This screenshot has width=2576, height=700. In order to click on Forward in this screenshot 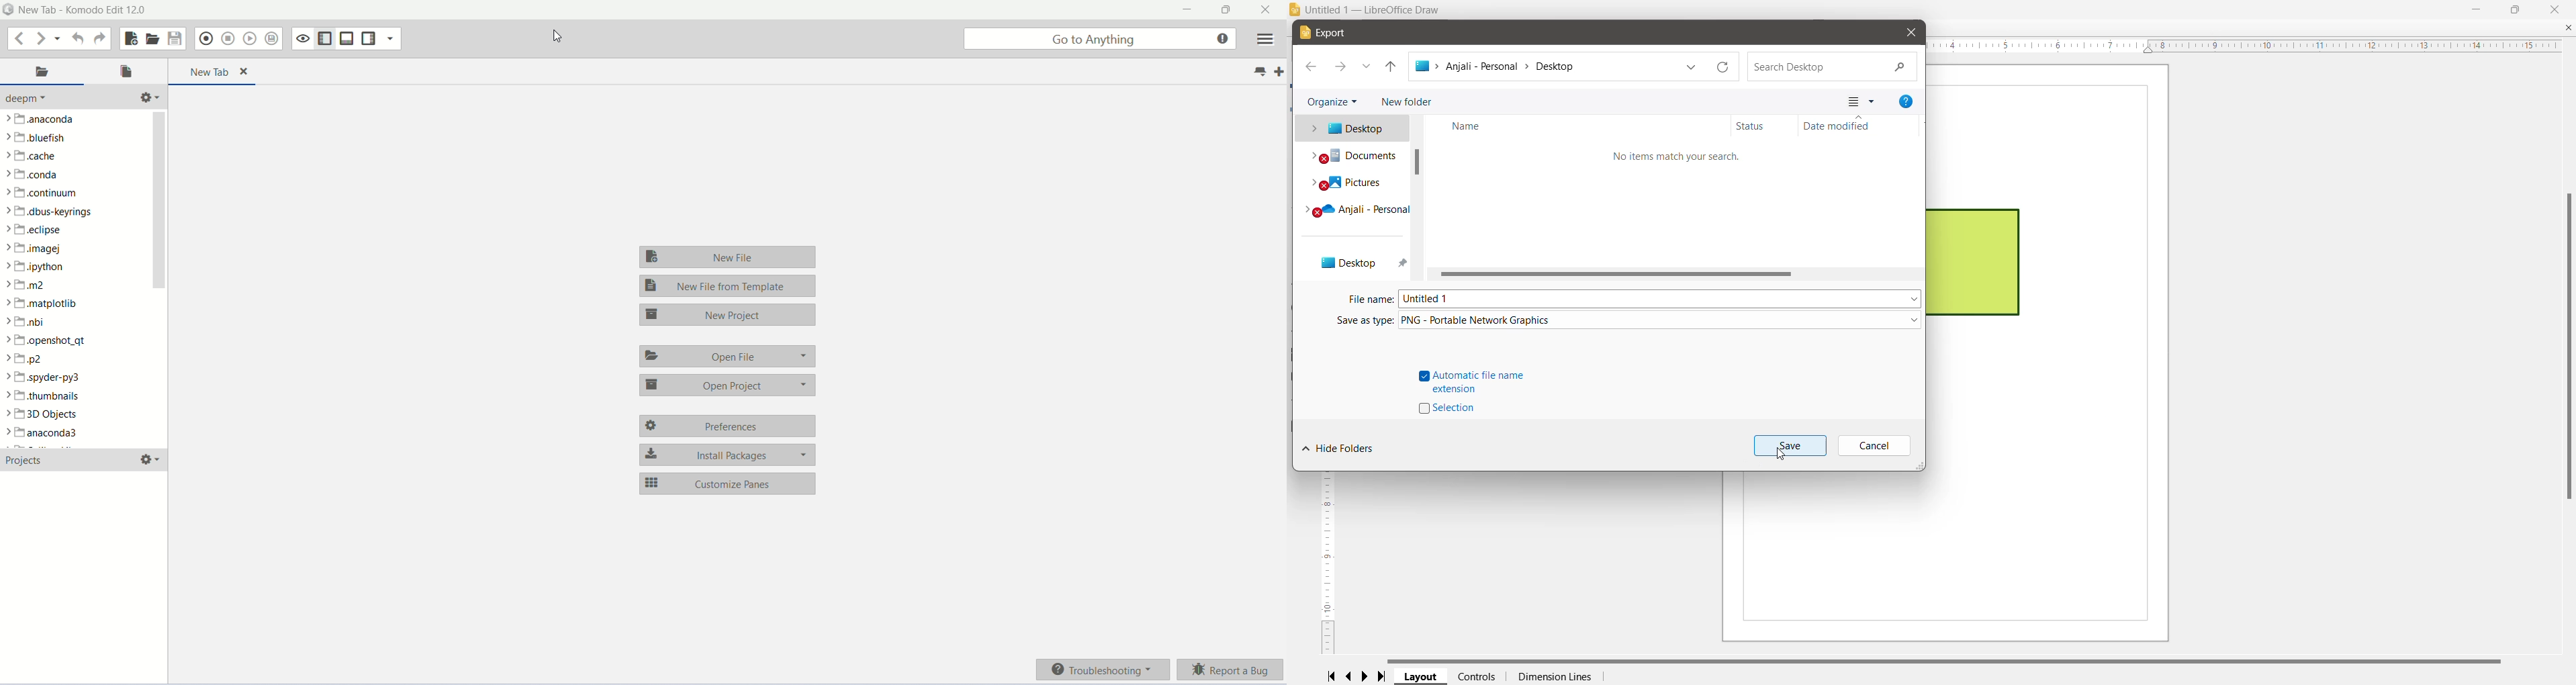, I will do `click(1340, 68)`.